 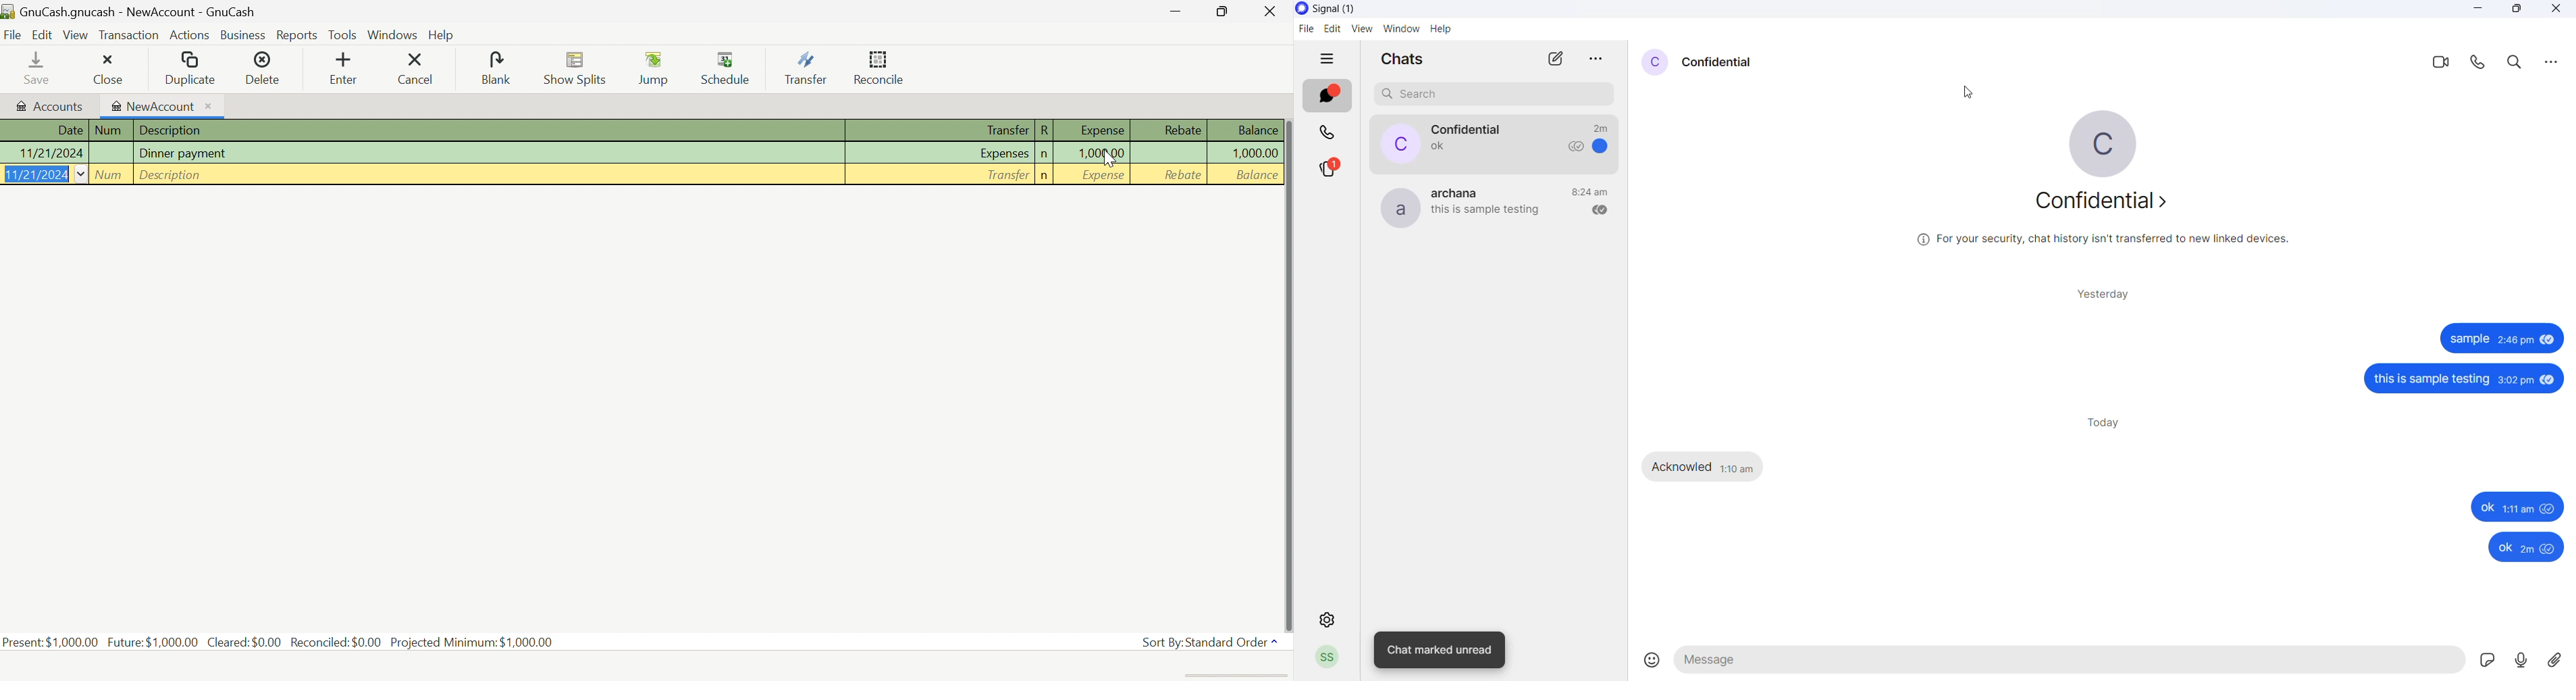 What do you see at coordinates (1254, 152) in the screenshot?
I see `1,000.00` at bounding box center [1254, 152].